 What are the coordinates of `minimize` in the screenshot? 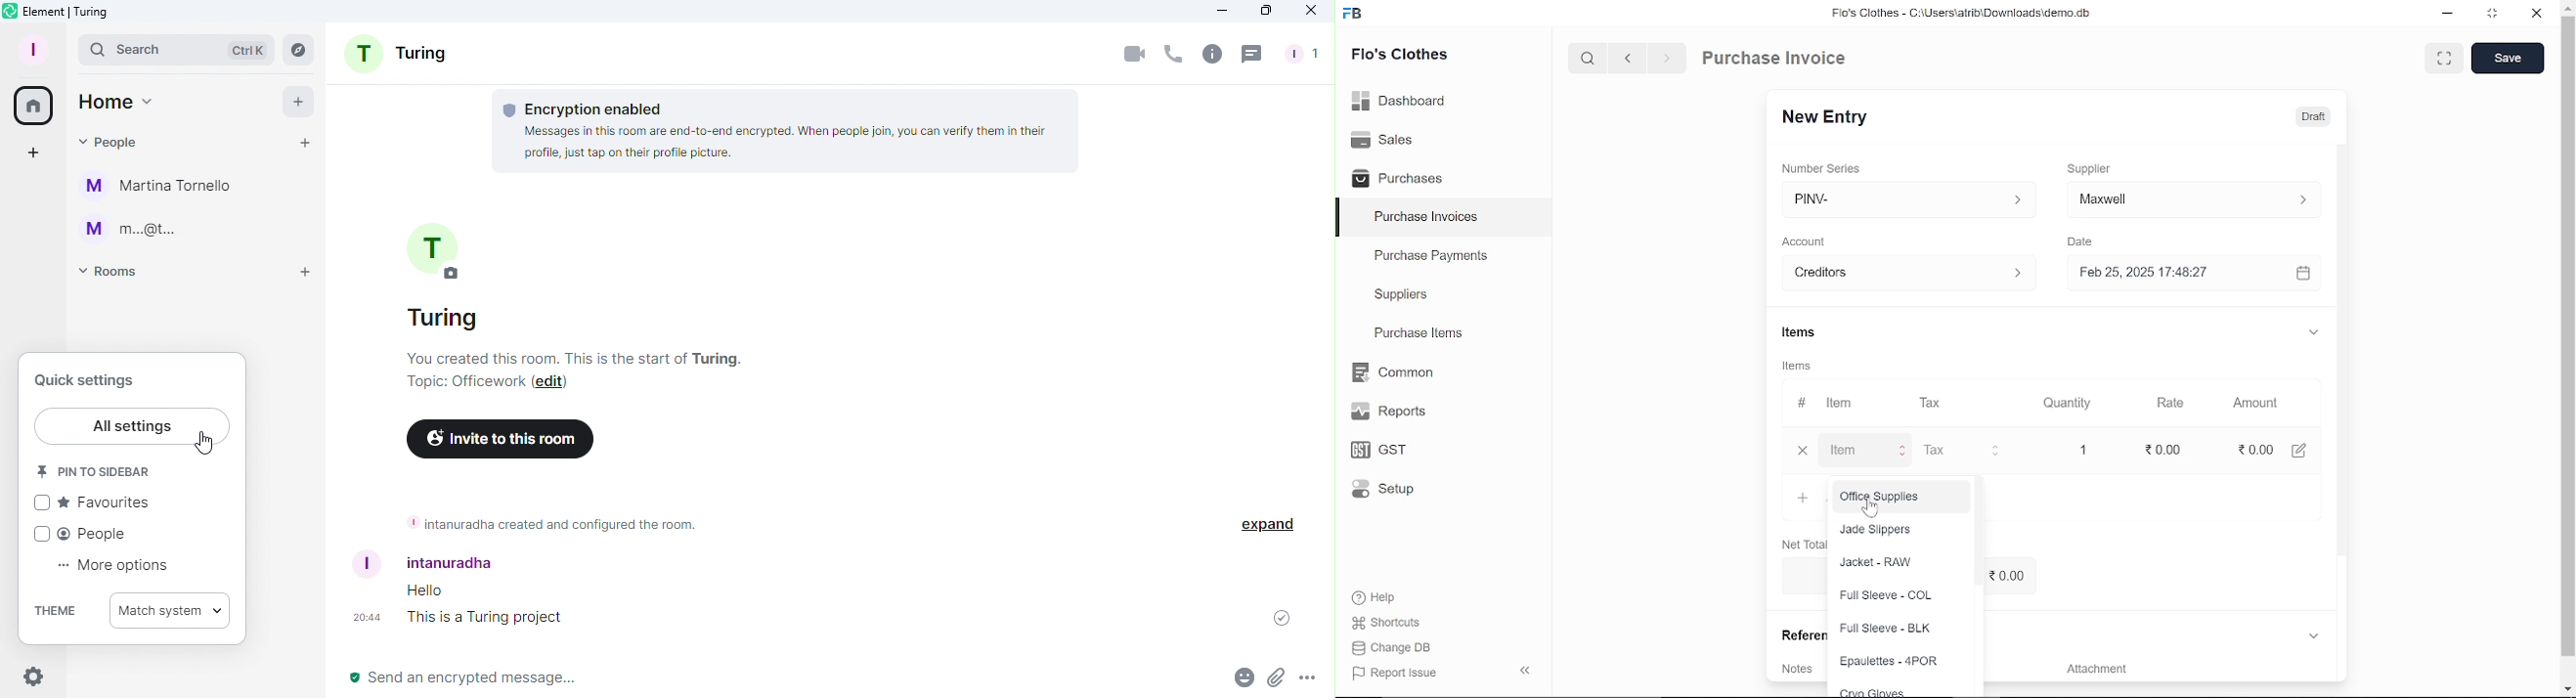 It's located at (2446, 15).